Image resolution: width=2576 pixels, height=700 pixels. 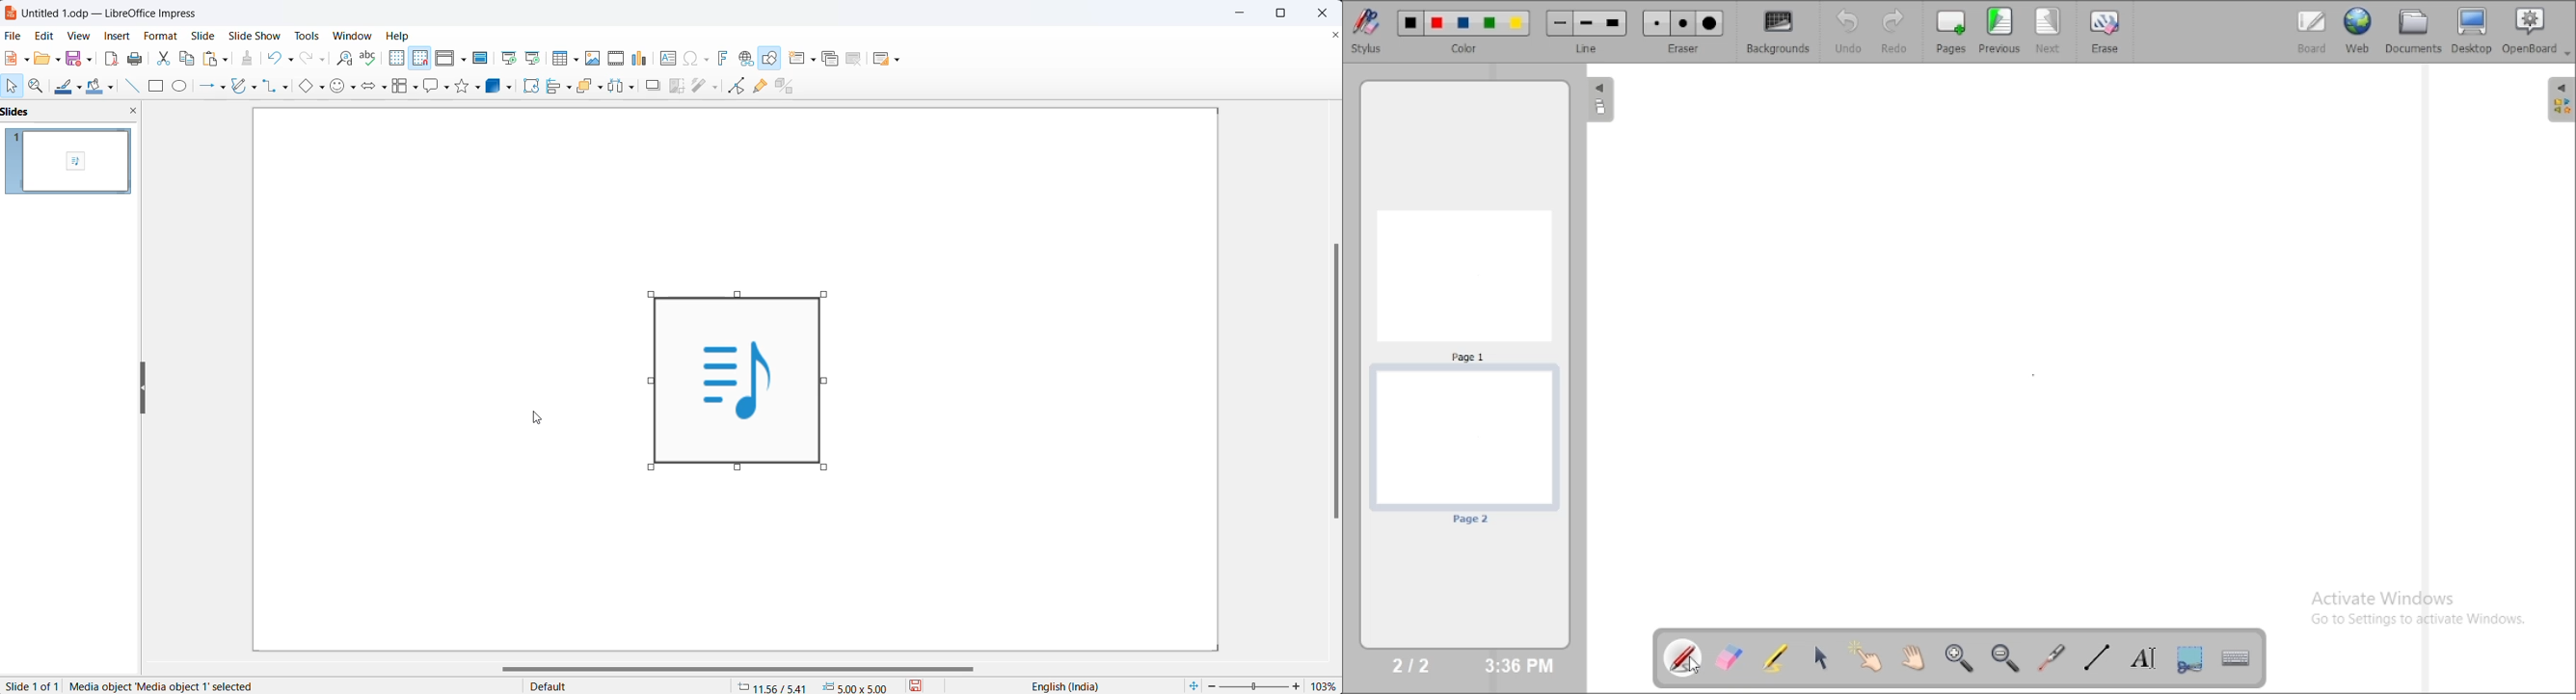 What do you see at coordinates (816, 57) in the screenshot?
I see `new slide options dropdown button` at bounding box center [816, 57].